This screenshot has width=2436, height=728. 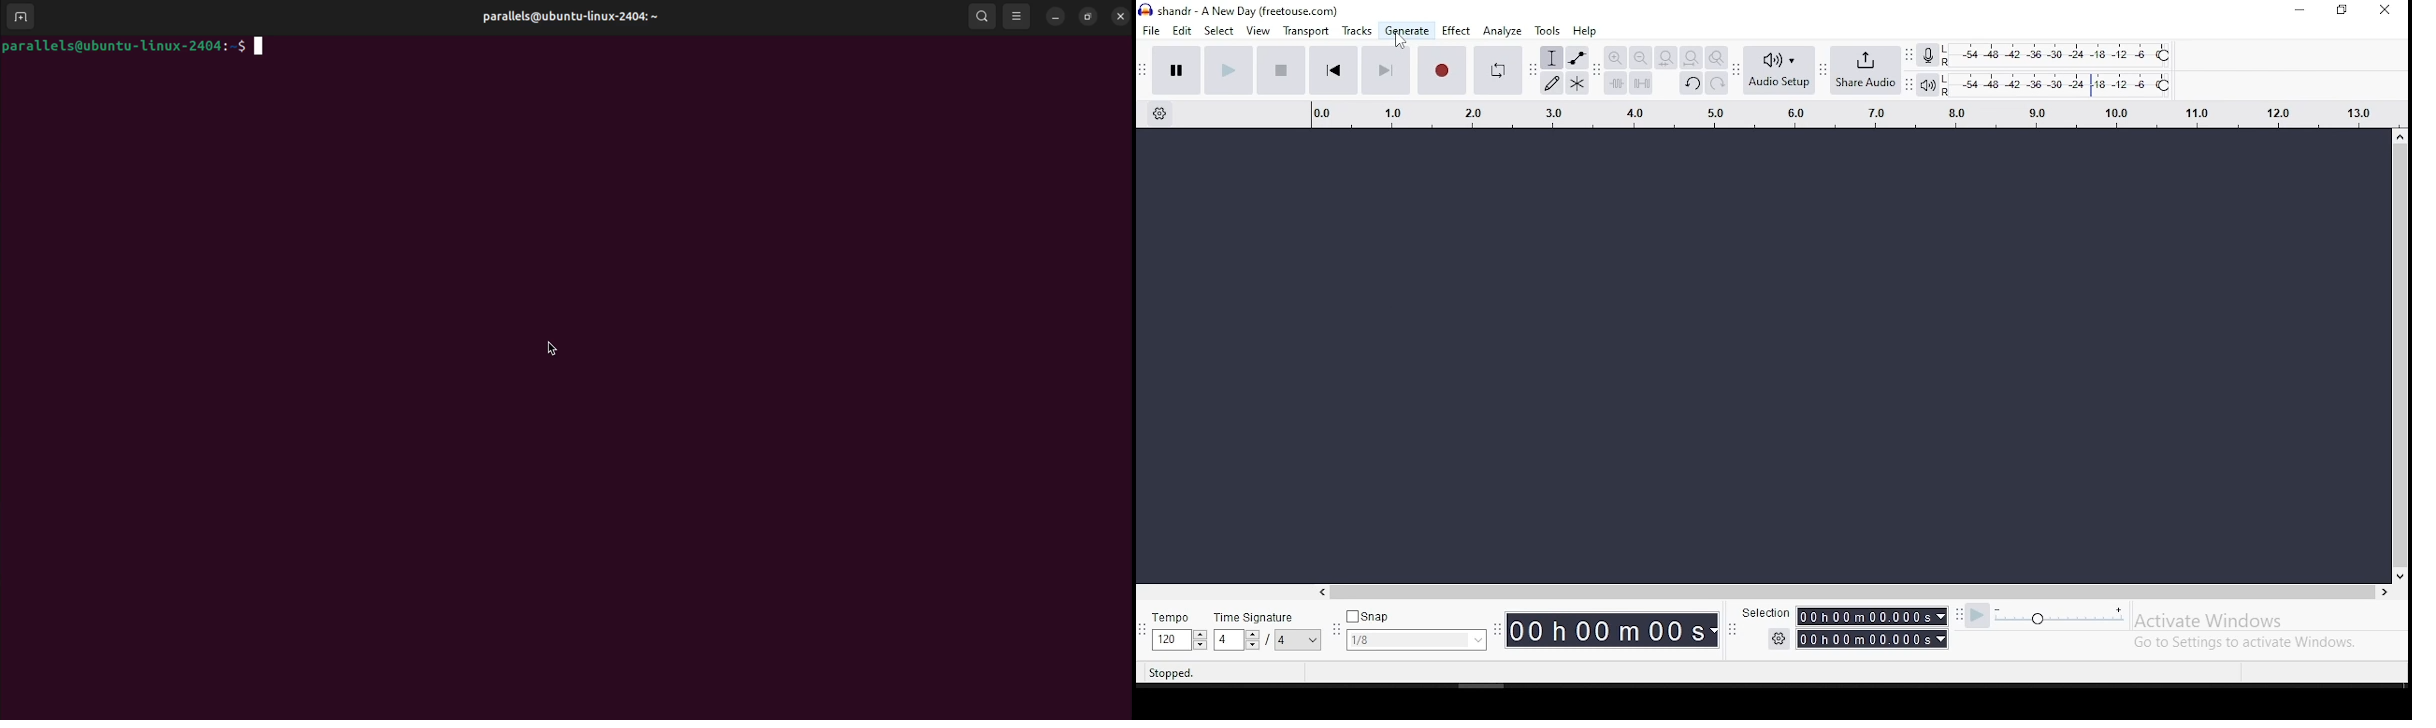 What do you see at coordinates (1457, 30) in the screenshot?
I see `effect` at bounding box center [1457, 30].